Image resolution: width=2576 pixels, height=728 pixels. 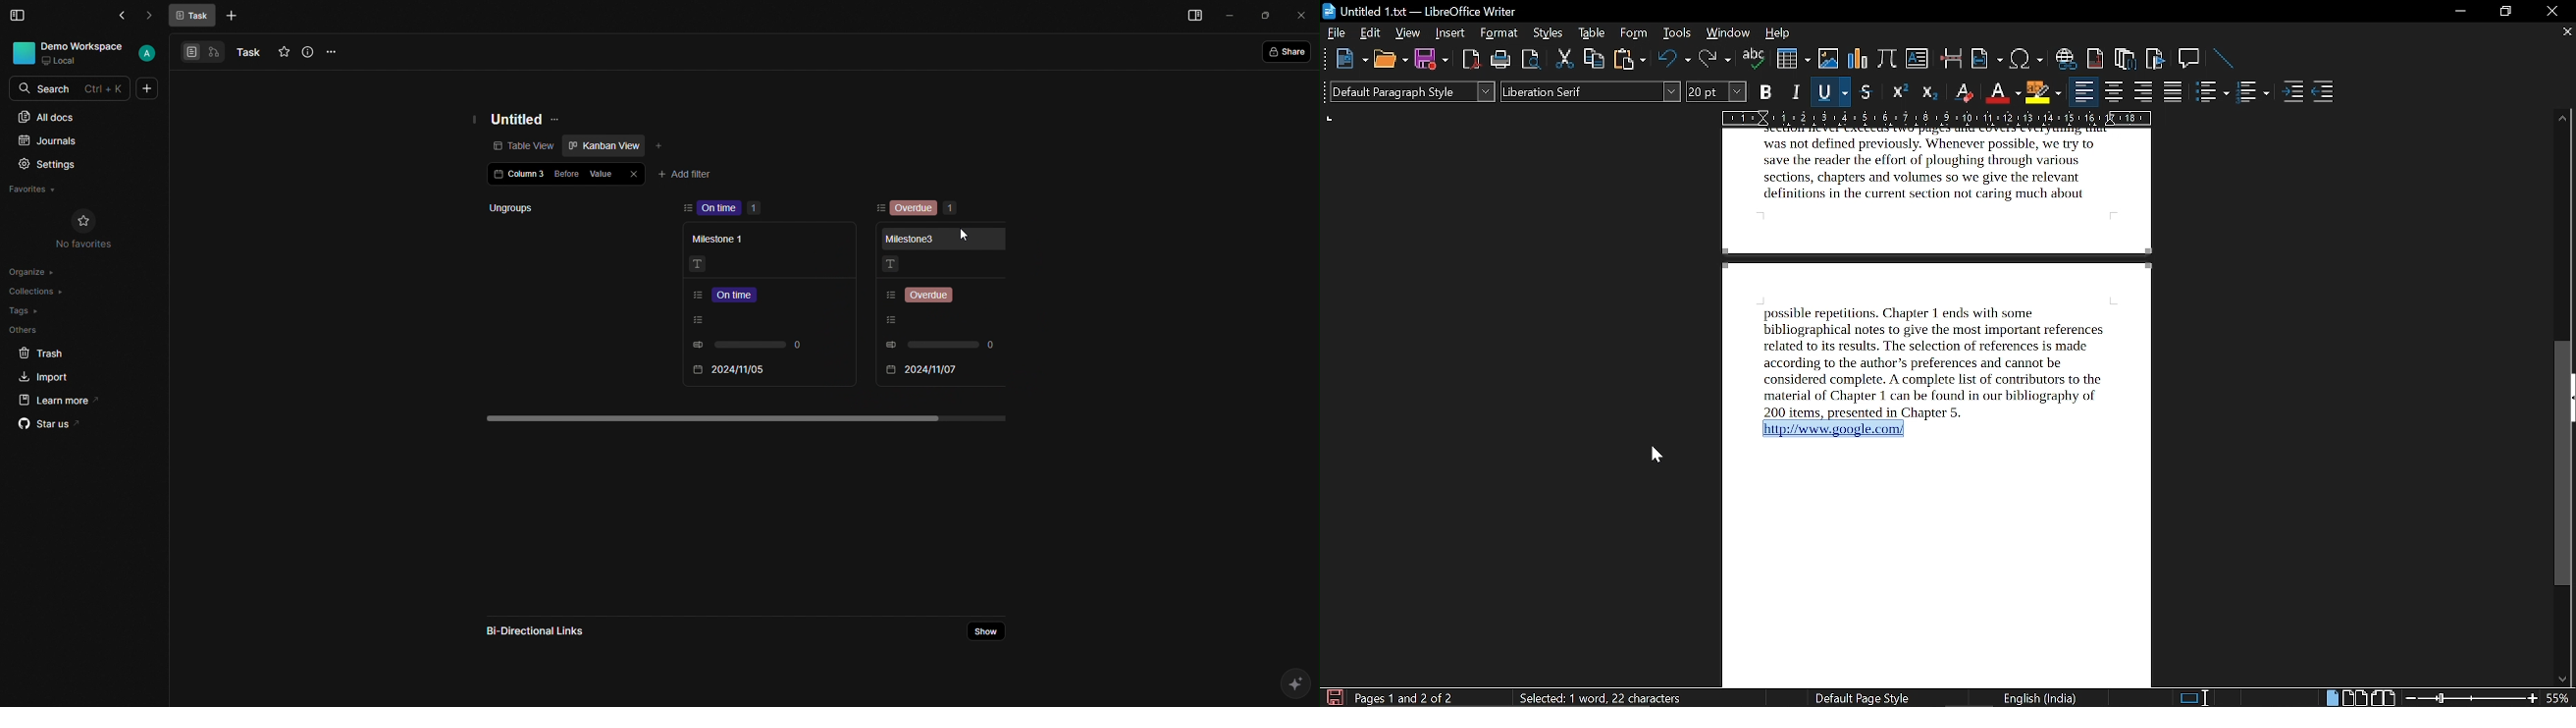 What do you see at coordinates (2001, 91) in the screenshot?
I see `font color` at bounding box center [2001, 91].